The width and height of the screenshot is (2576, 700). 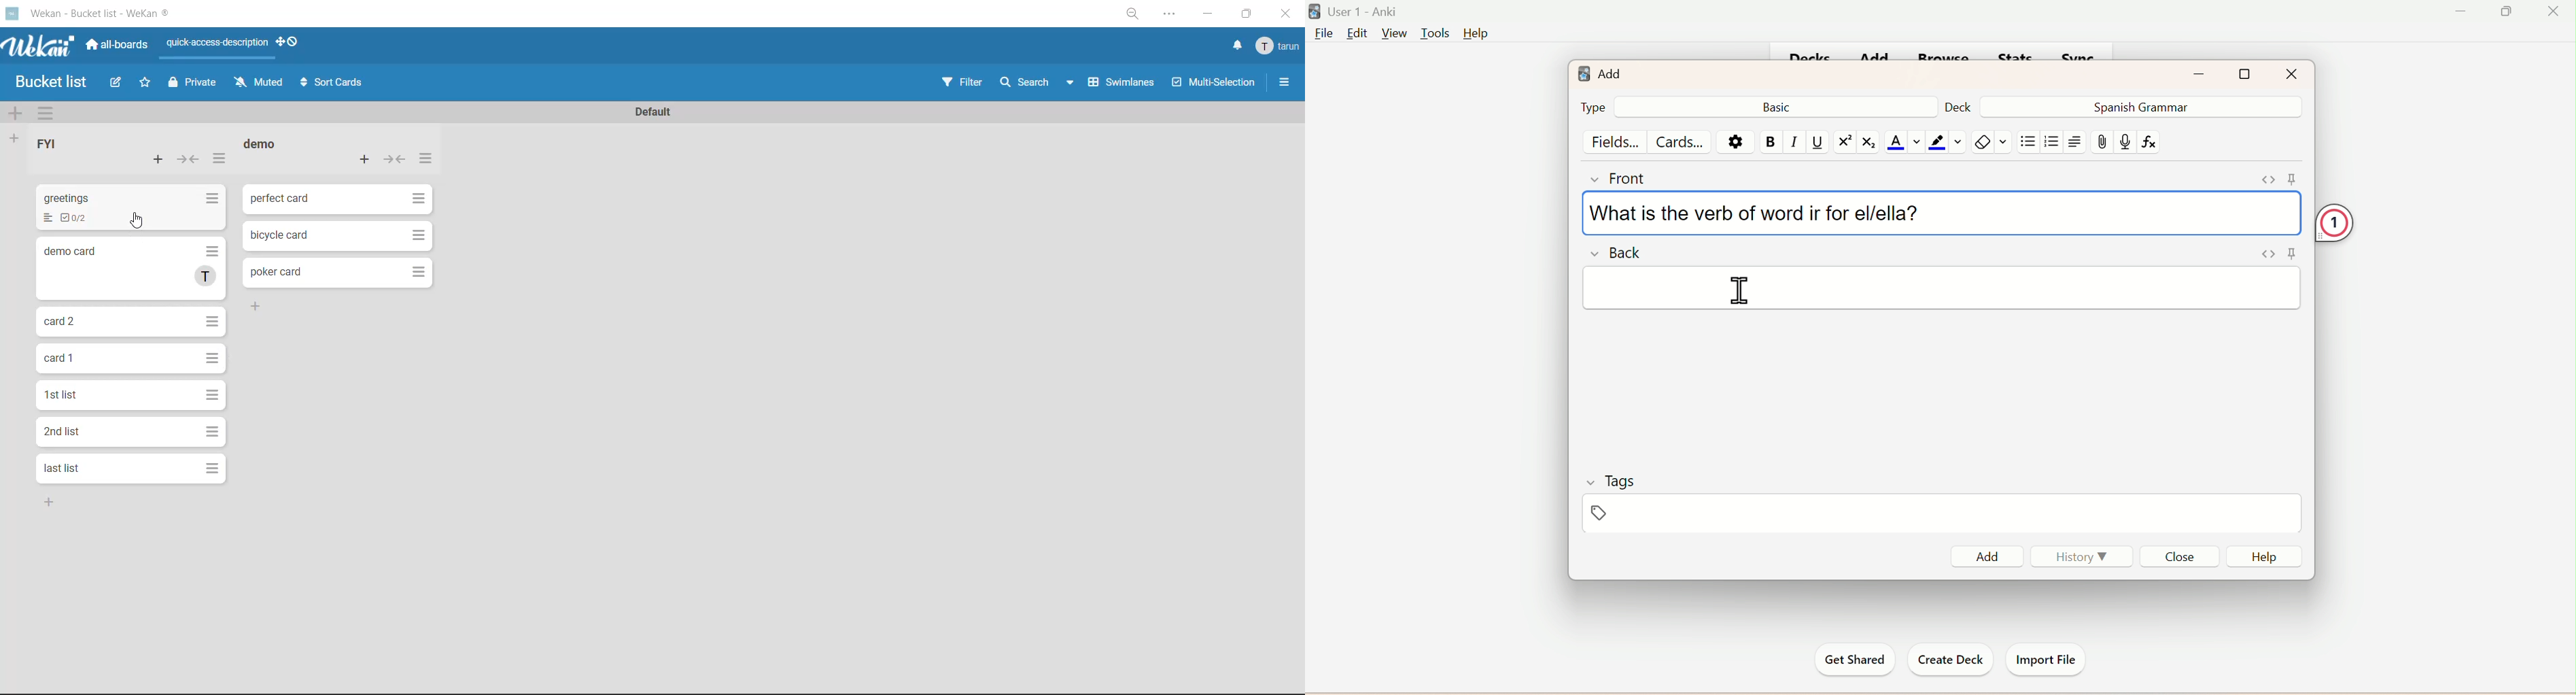 I want to click on Help, so click(x=1475, y=34).